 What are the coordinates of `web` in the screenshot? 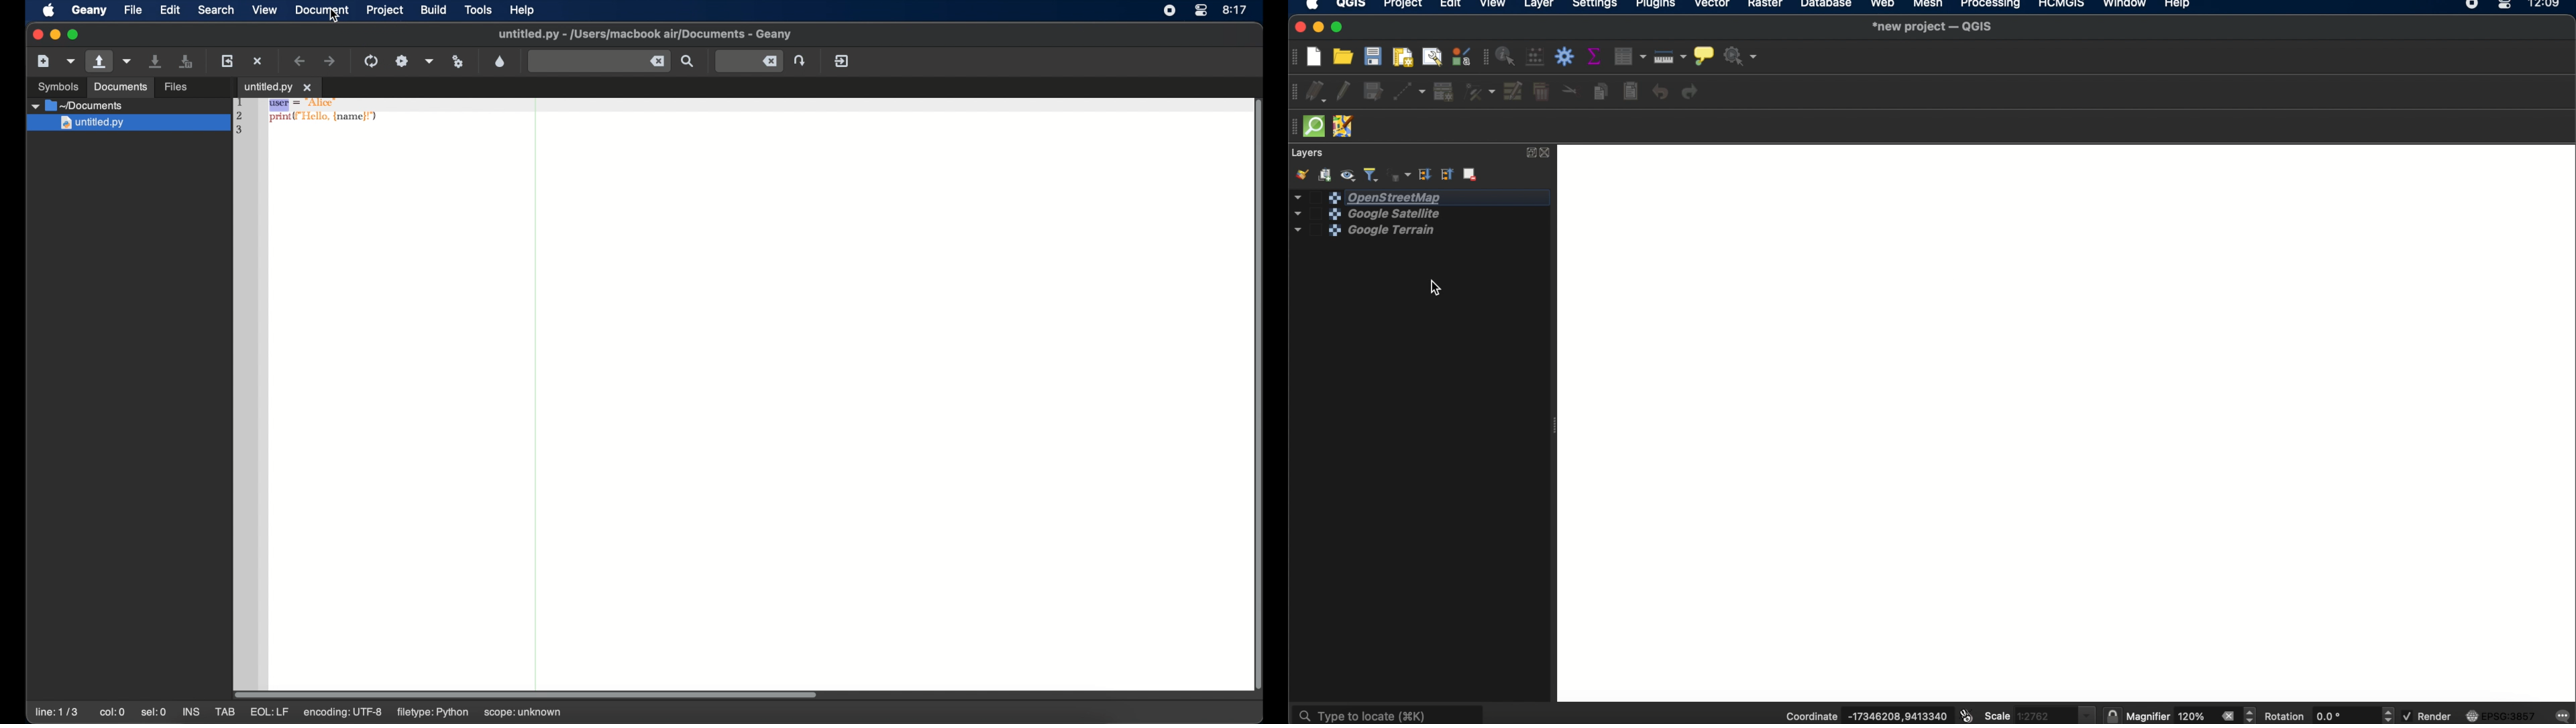 It's located at (1883, 5).